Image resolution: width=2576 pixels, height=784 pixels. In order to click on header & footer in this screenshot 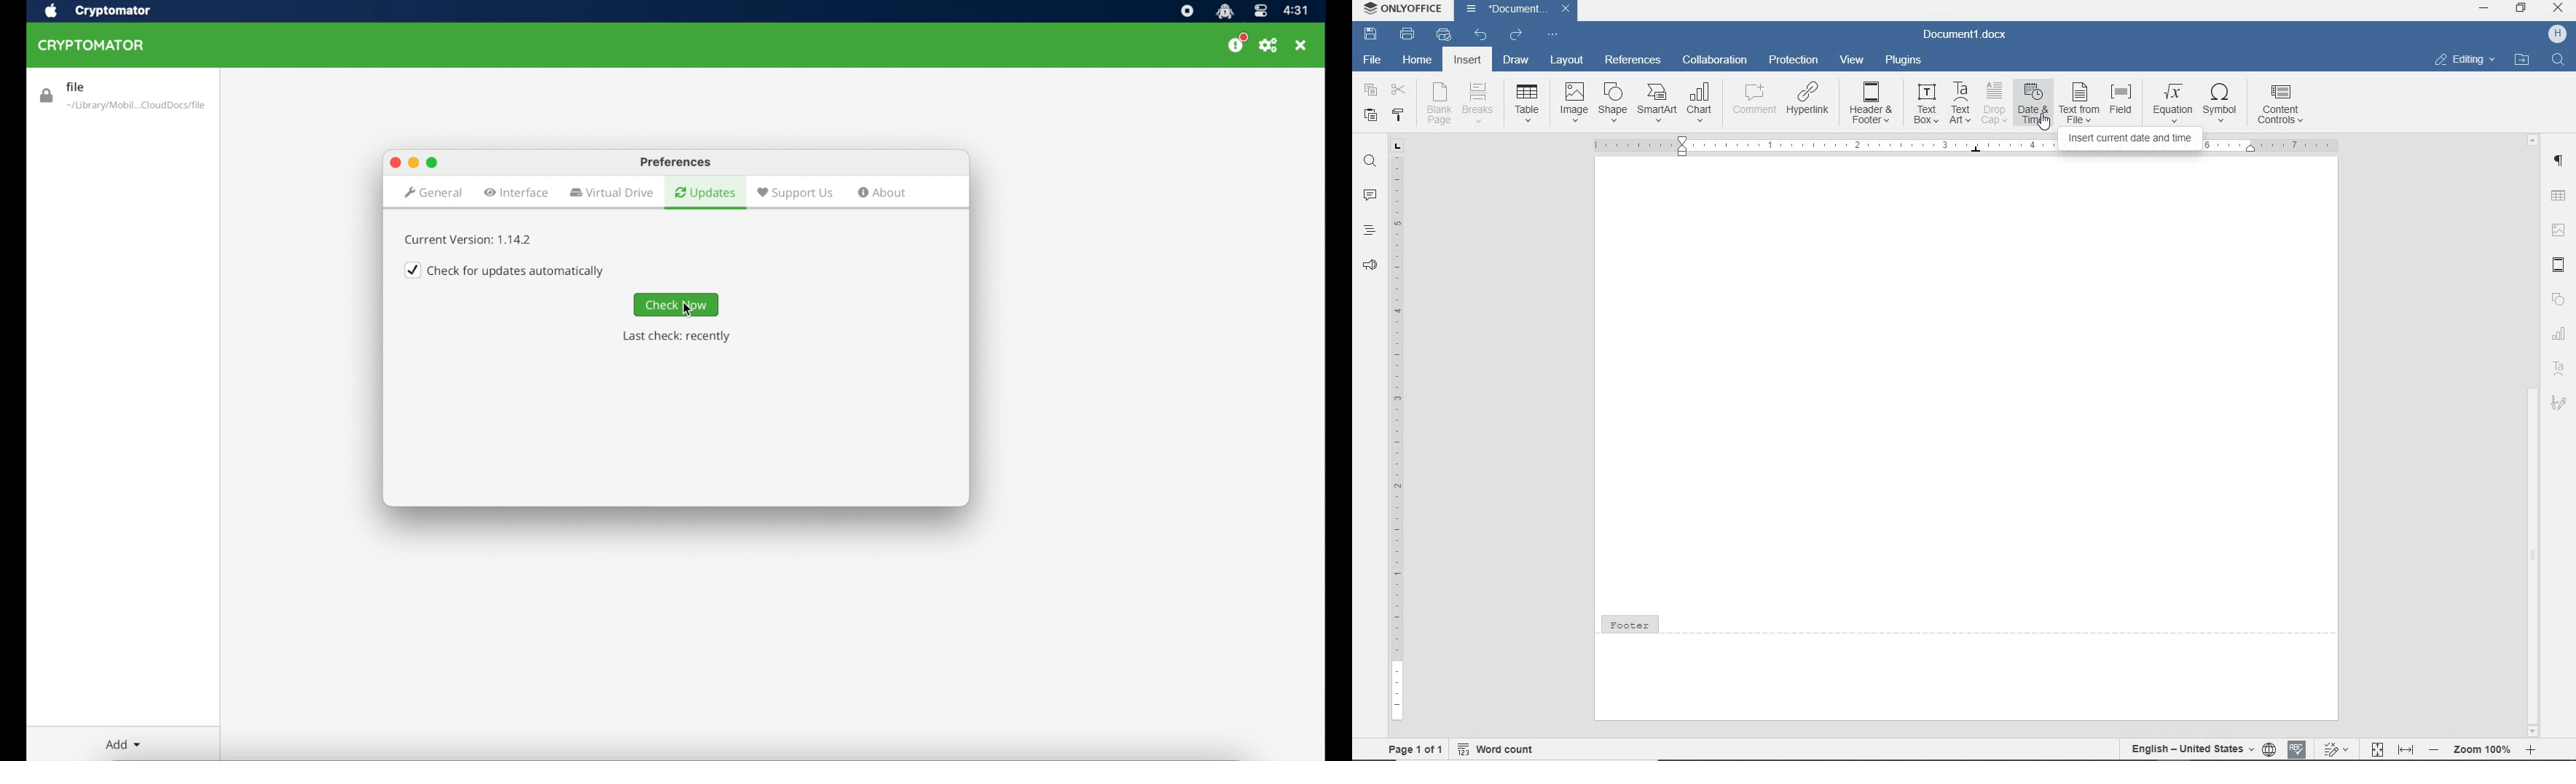, I will do `click(1872, 104)`.